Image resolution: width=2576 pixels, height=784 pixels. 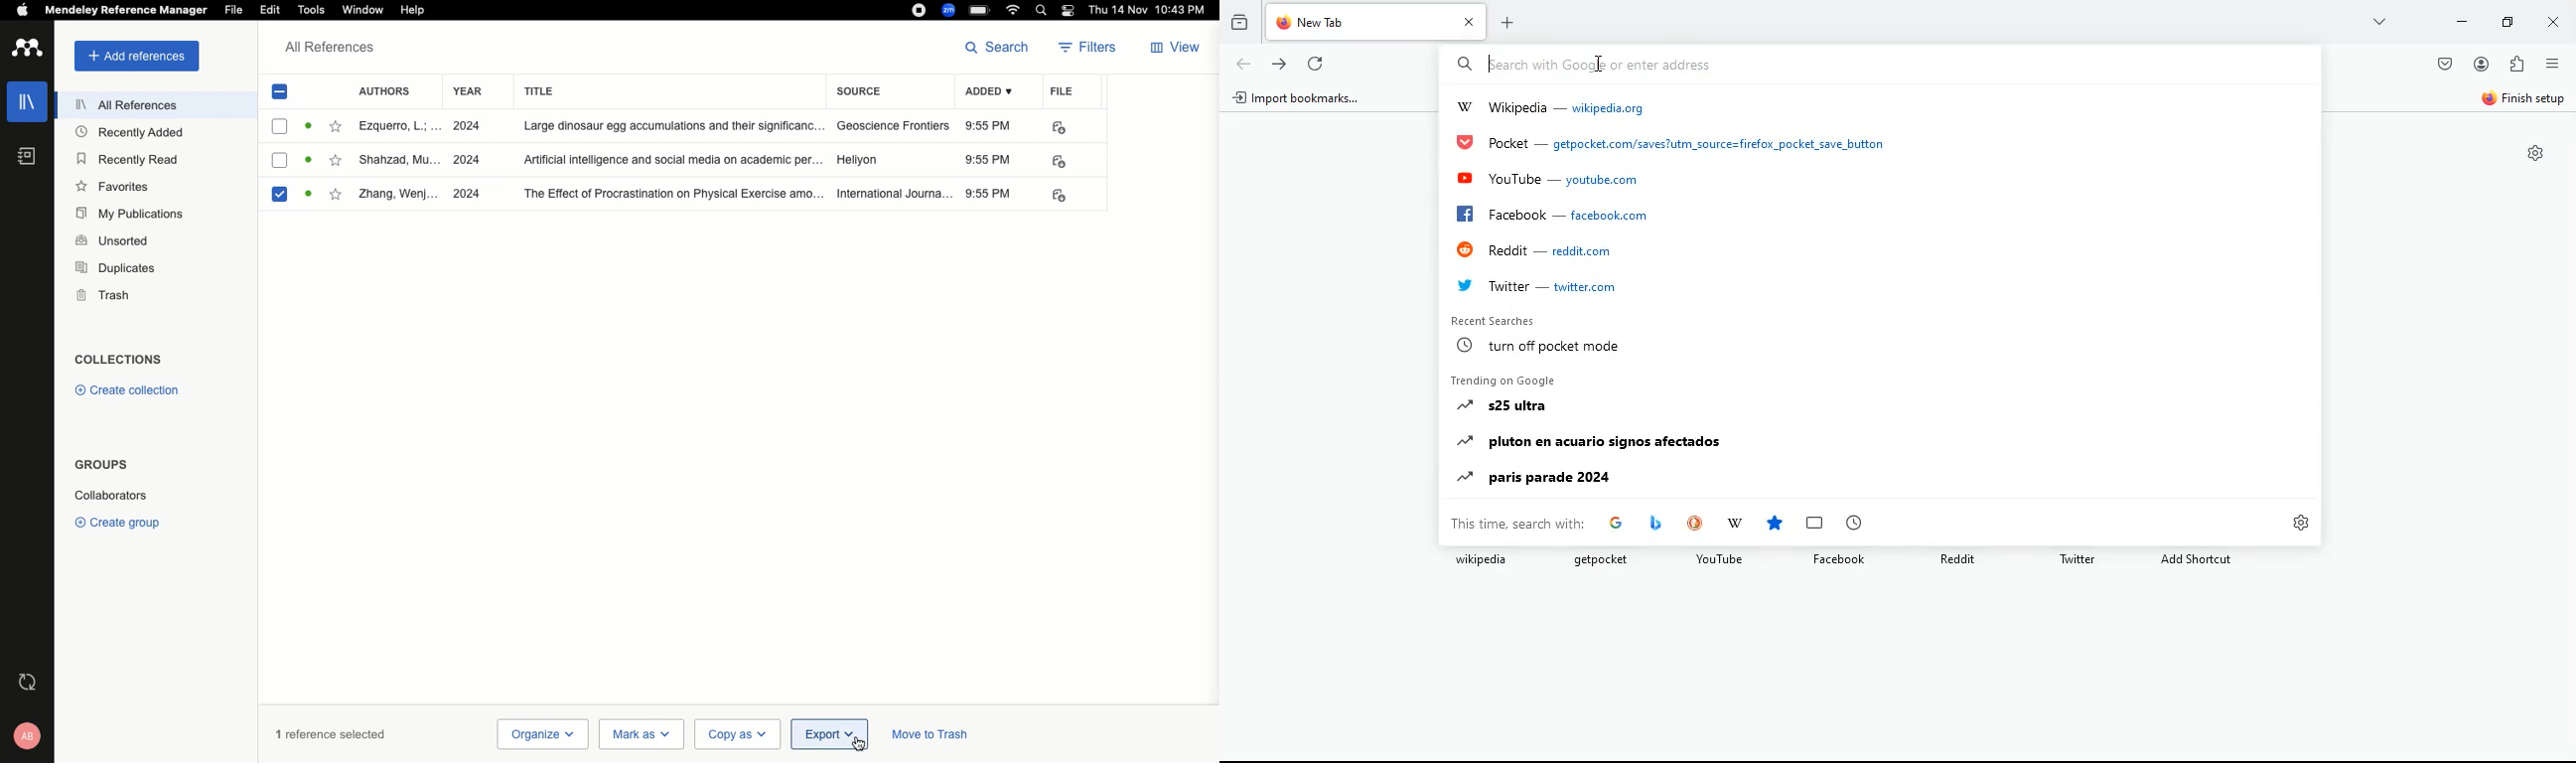 I want to click on Notebook, so click(x=25, y=156).